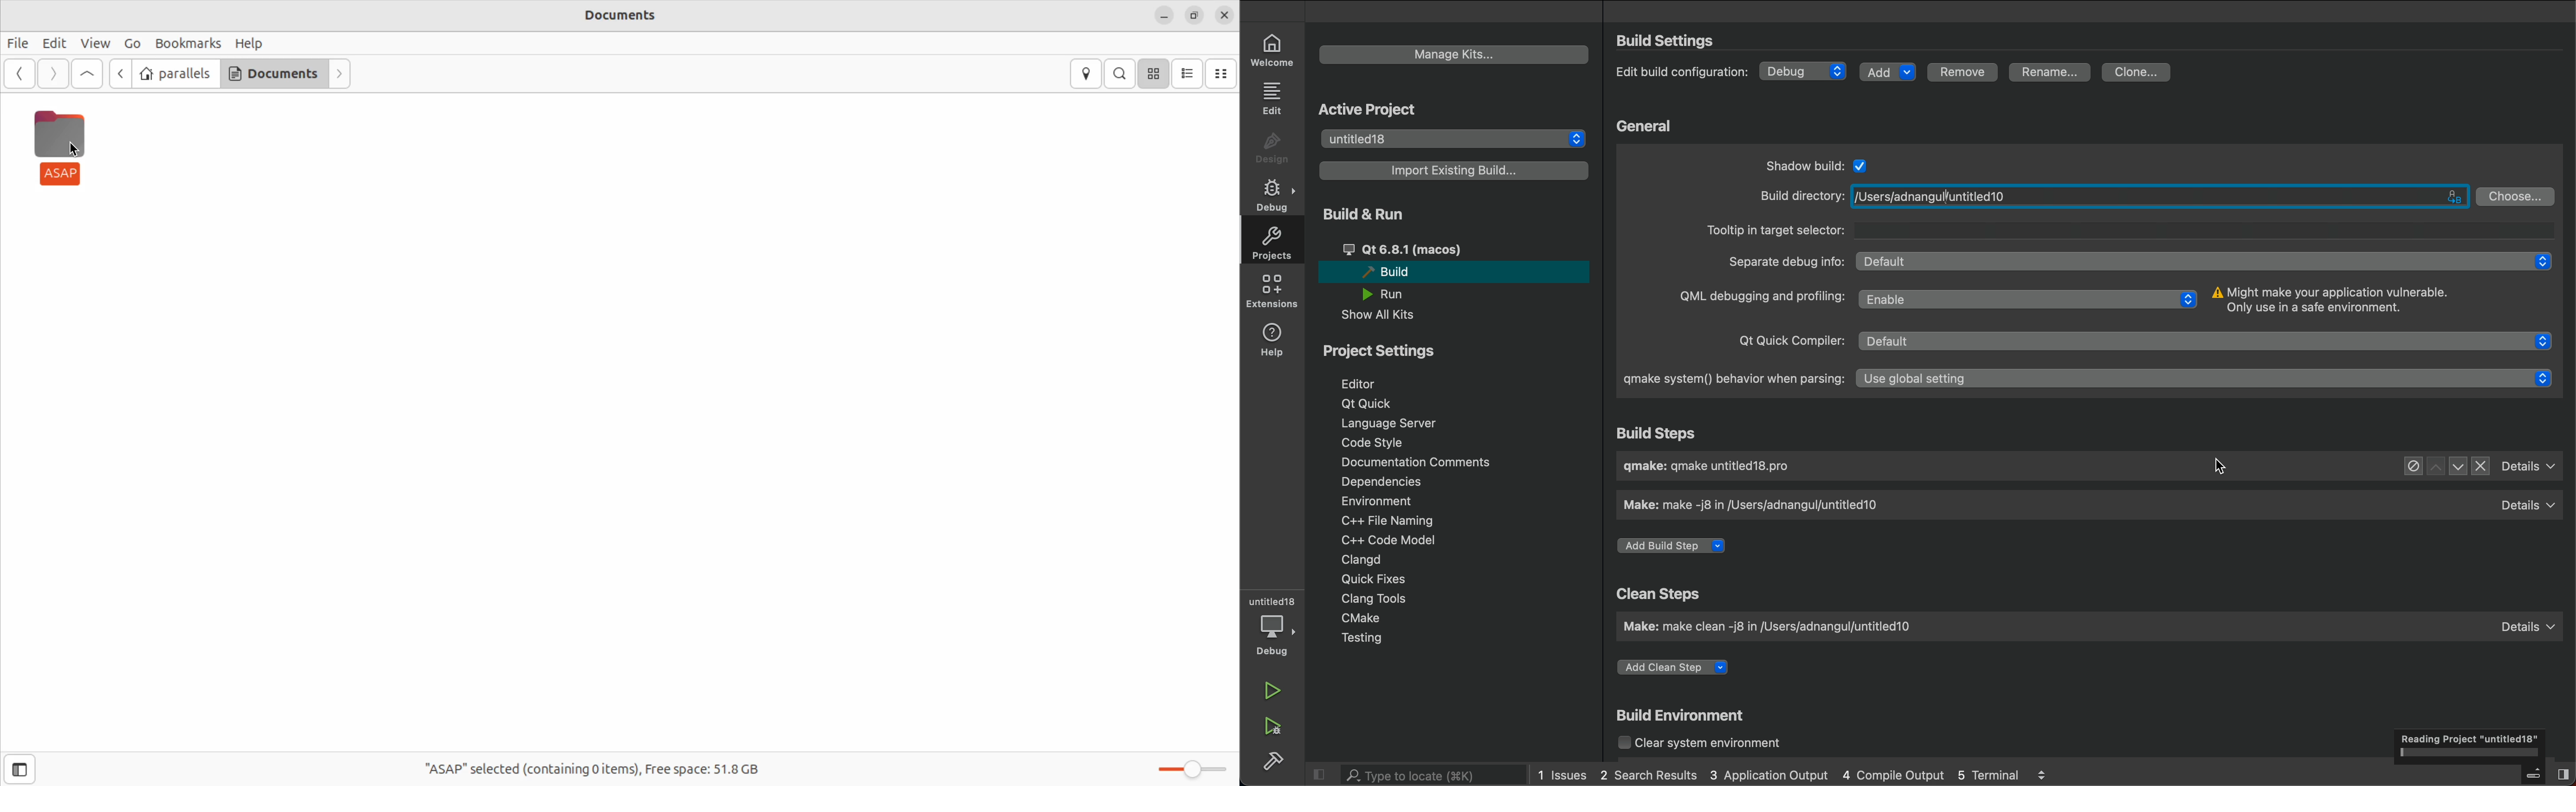 The width and height of the screenshot is (2576, 812). What do you see at coordinates (2219, 470) in the screenshot?
I see `Cursor` at bounding box center [2219, 470].